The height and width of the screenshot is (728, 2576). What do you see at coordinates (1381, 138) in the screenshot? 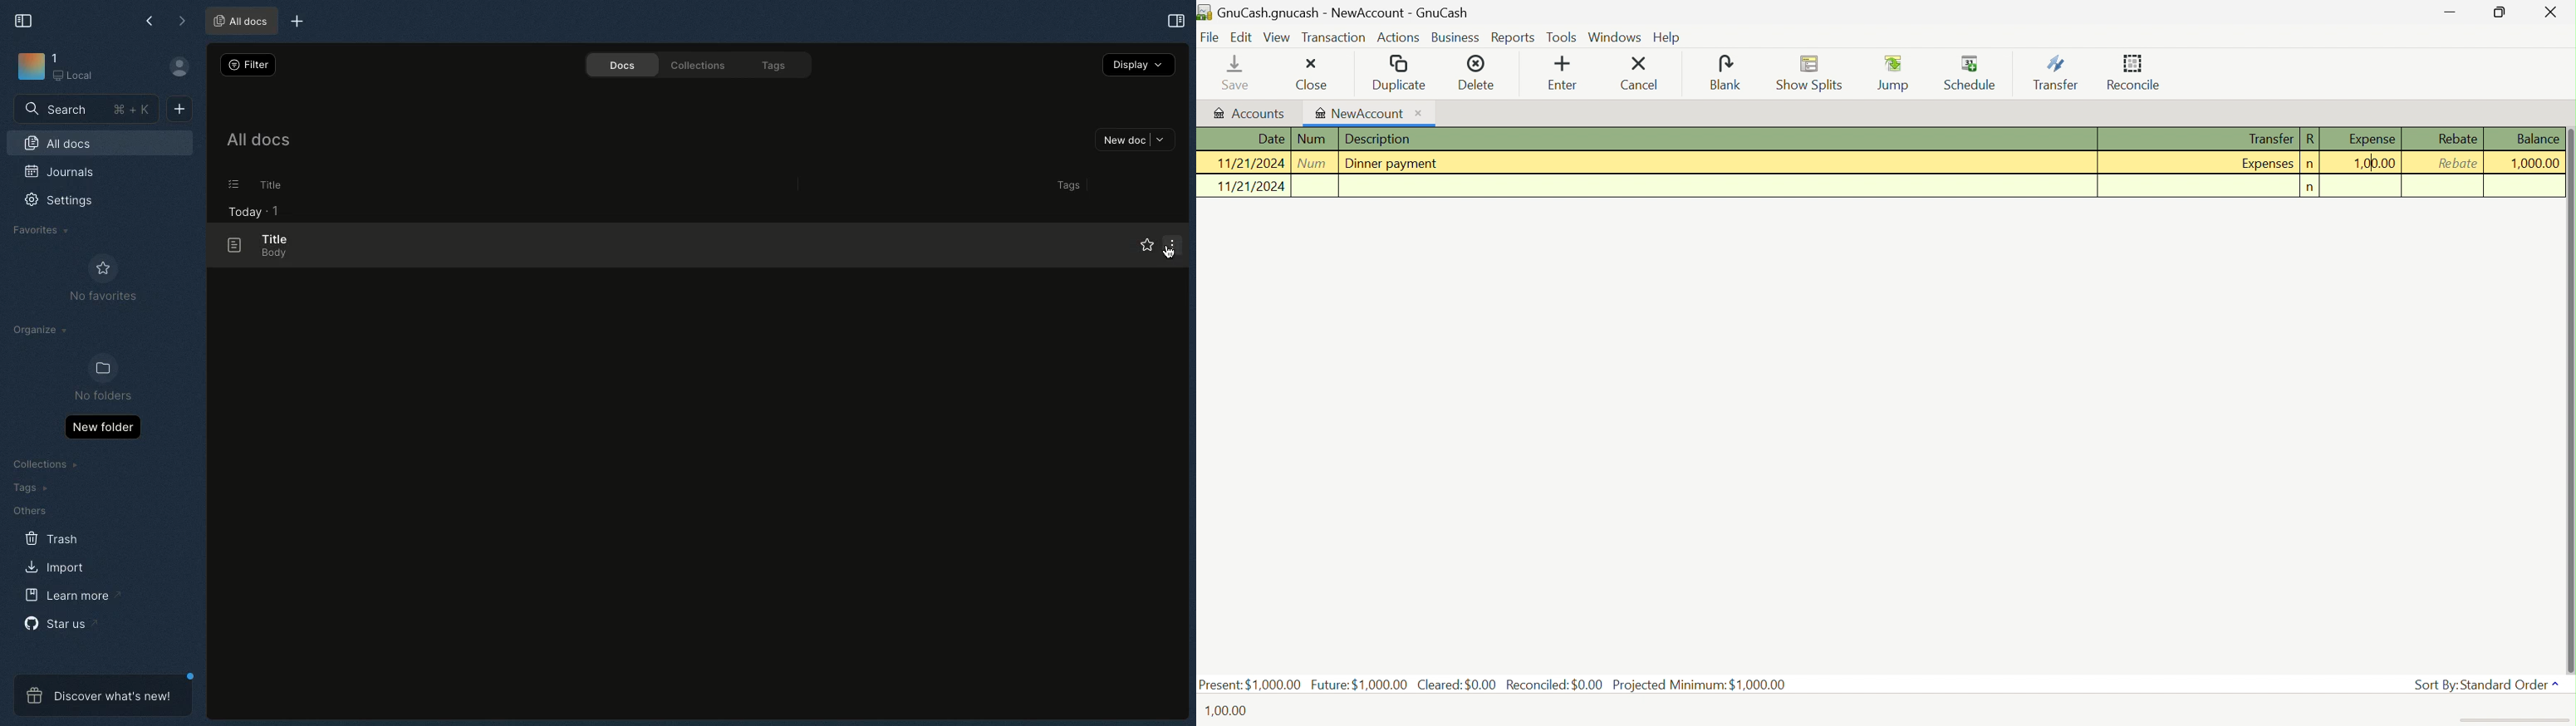
I see `Description` at bounding box center [1381, 138].